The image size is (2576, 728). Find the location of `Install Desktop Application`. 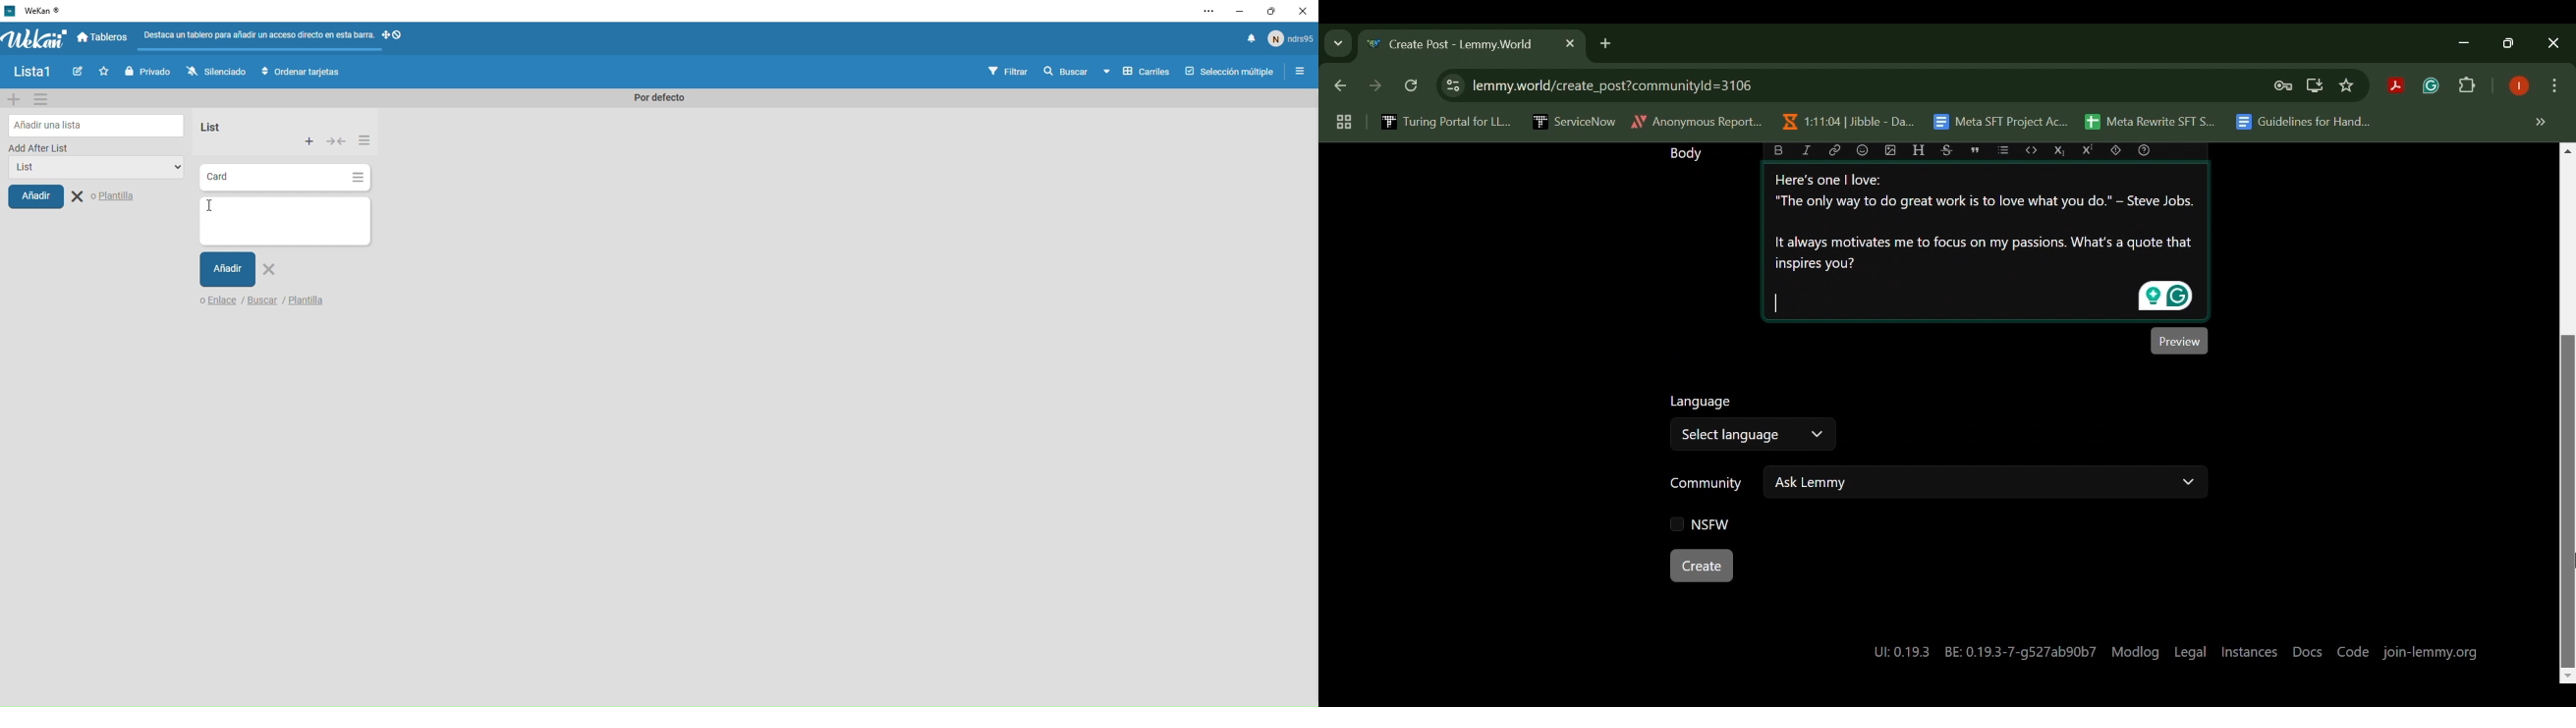

Install Desktop Application is located at coordinates (2314, 85).